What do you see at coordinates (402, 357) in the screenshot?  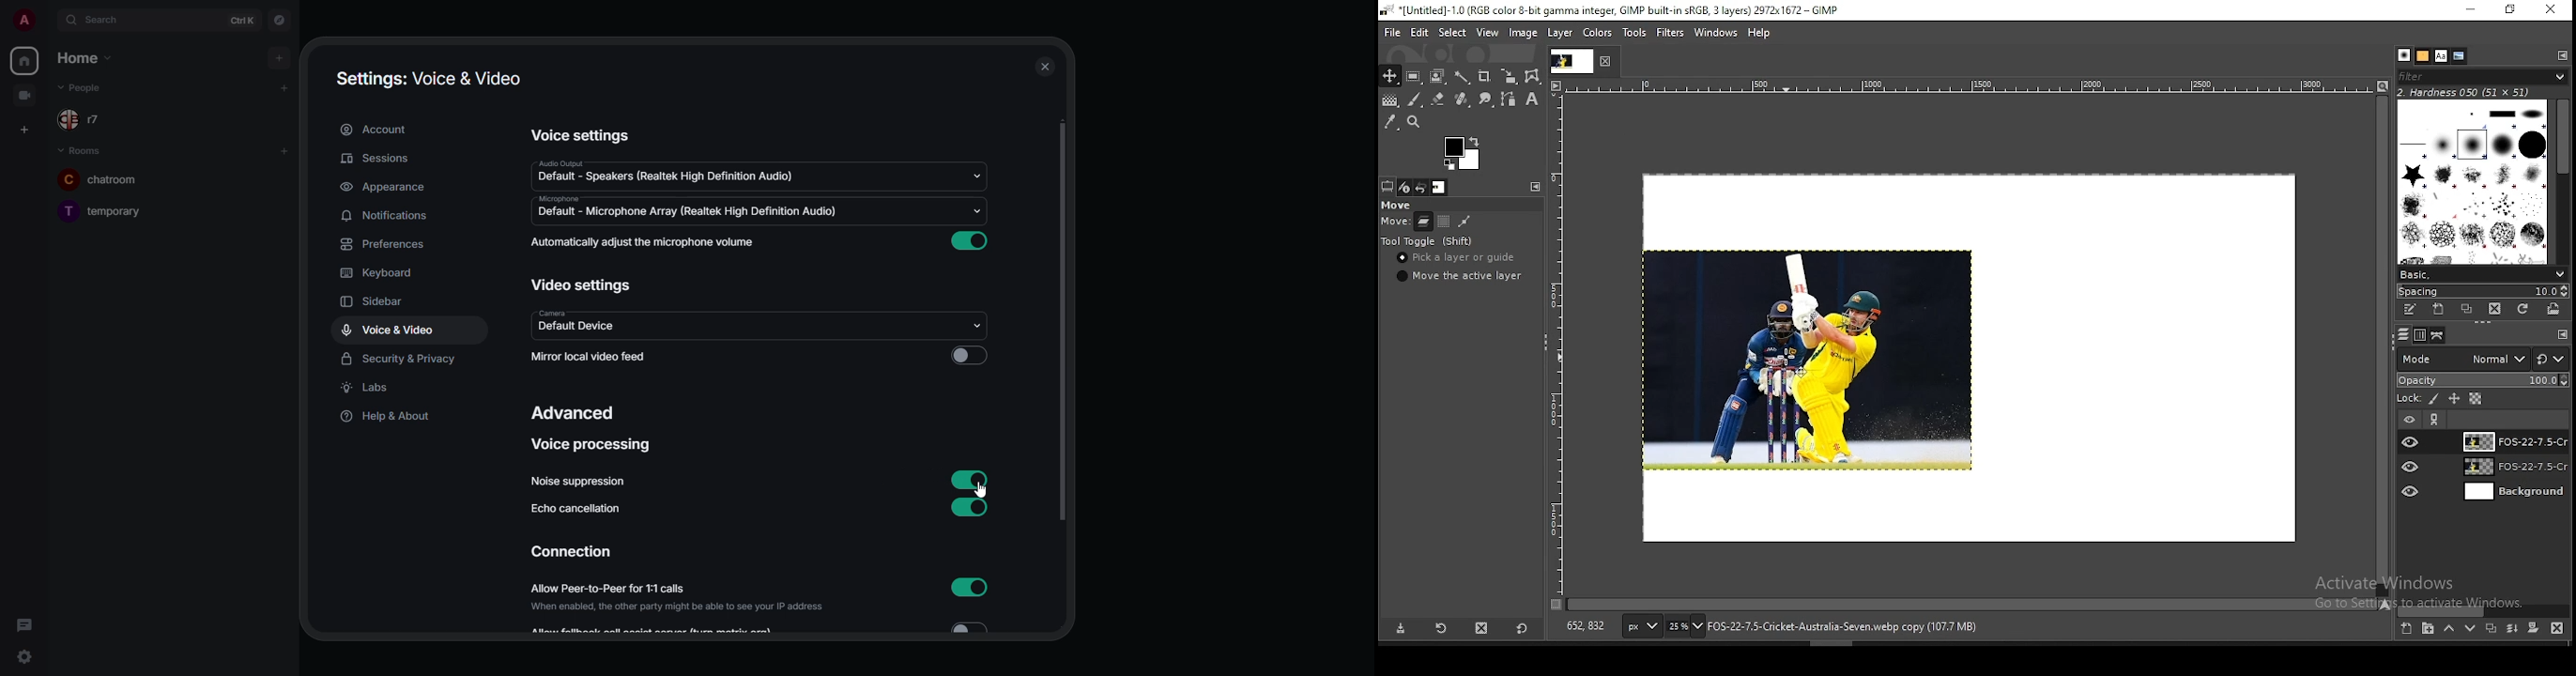 I see `security & privacy` at bounding box center [402, 357].